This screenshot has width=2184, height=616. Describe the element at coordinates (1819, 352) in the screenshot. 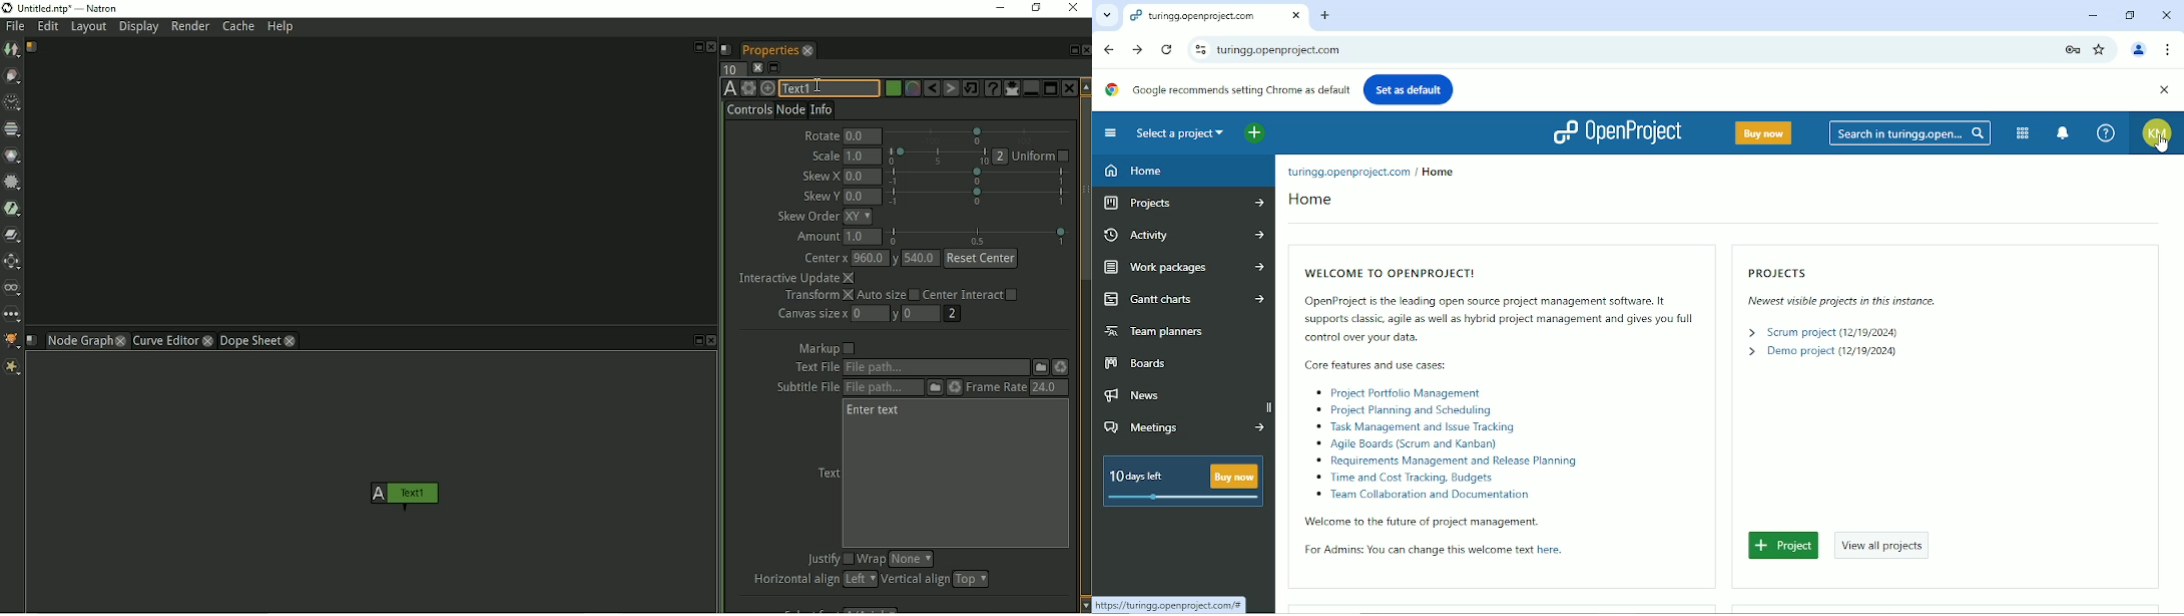

I see `> Demo project (12/19/2024)` at that location.